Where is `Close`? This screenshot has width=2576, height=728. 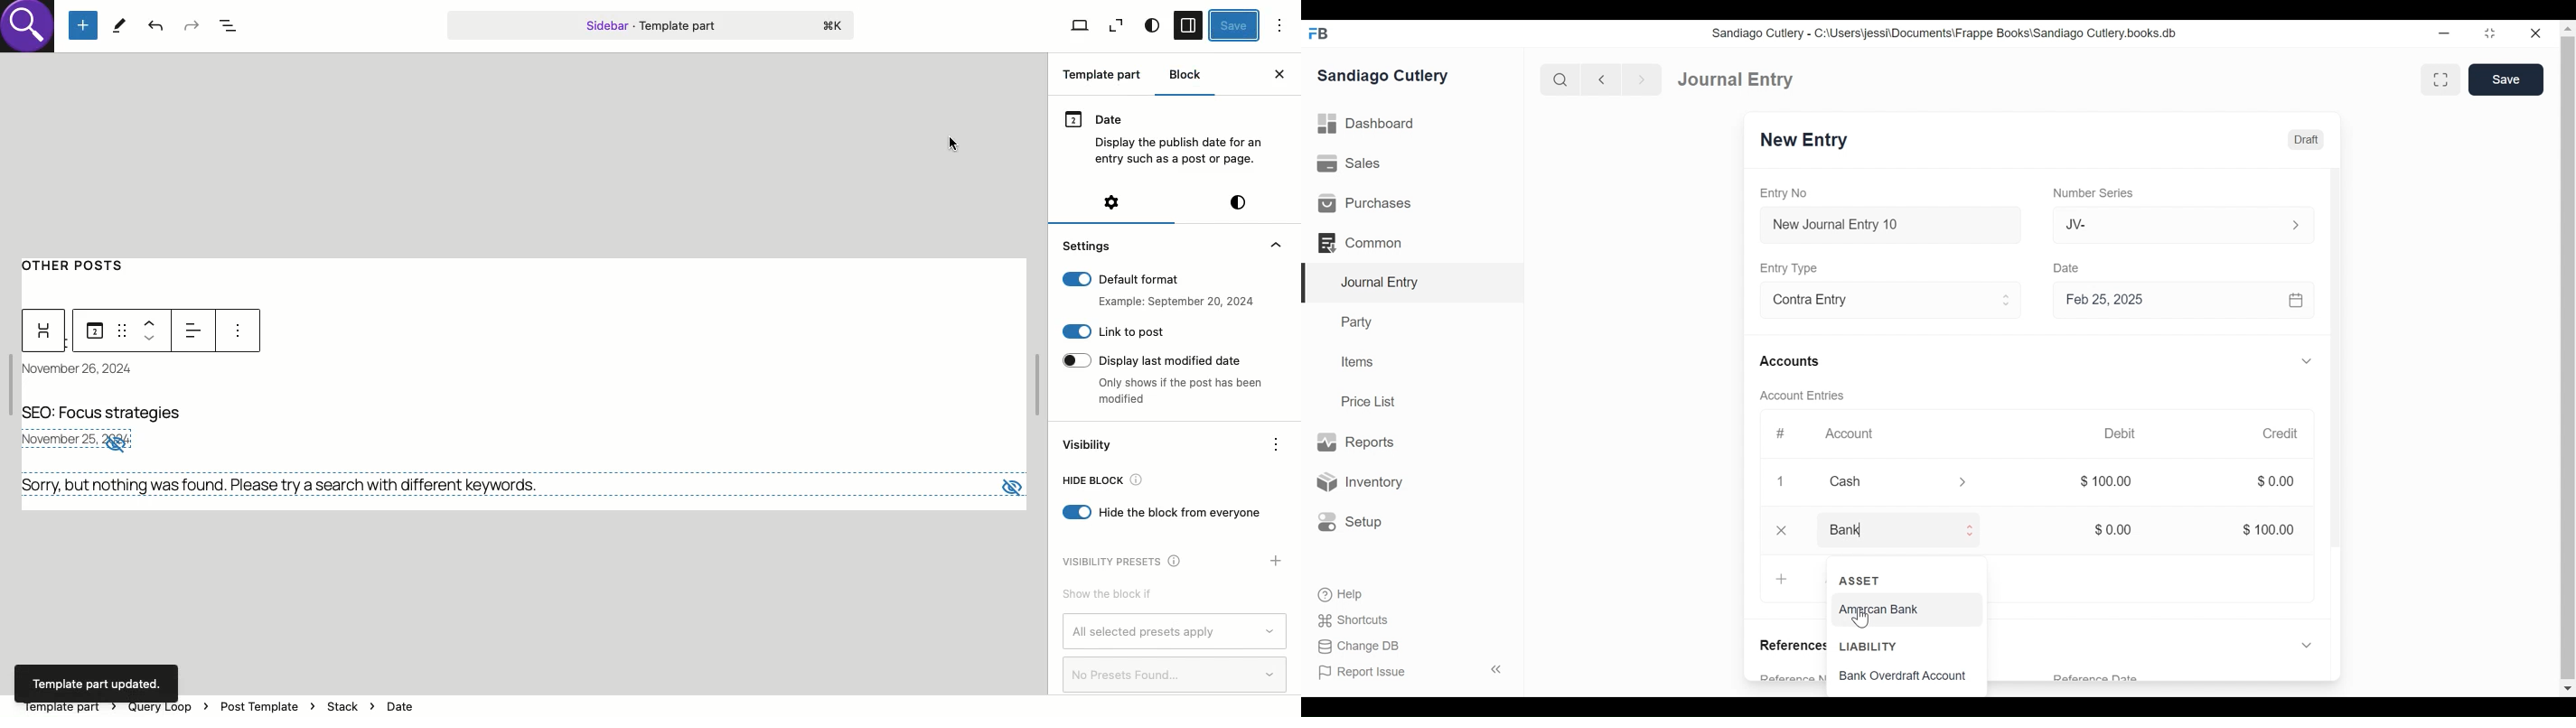 Close is located at coordinates (1783, 530).